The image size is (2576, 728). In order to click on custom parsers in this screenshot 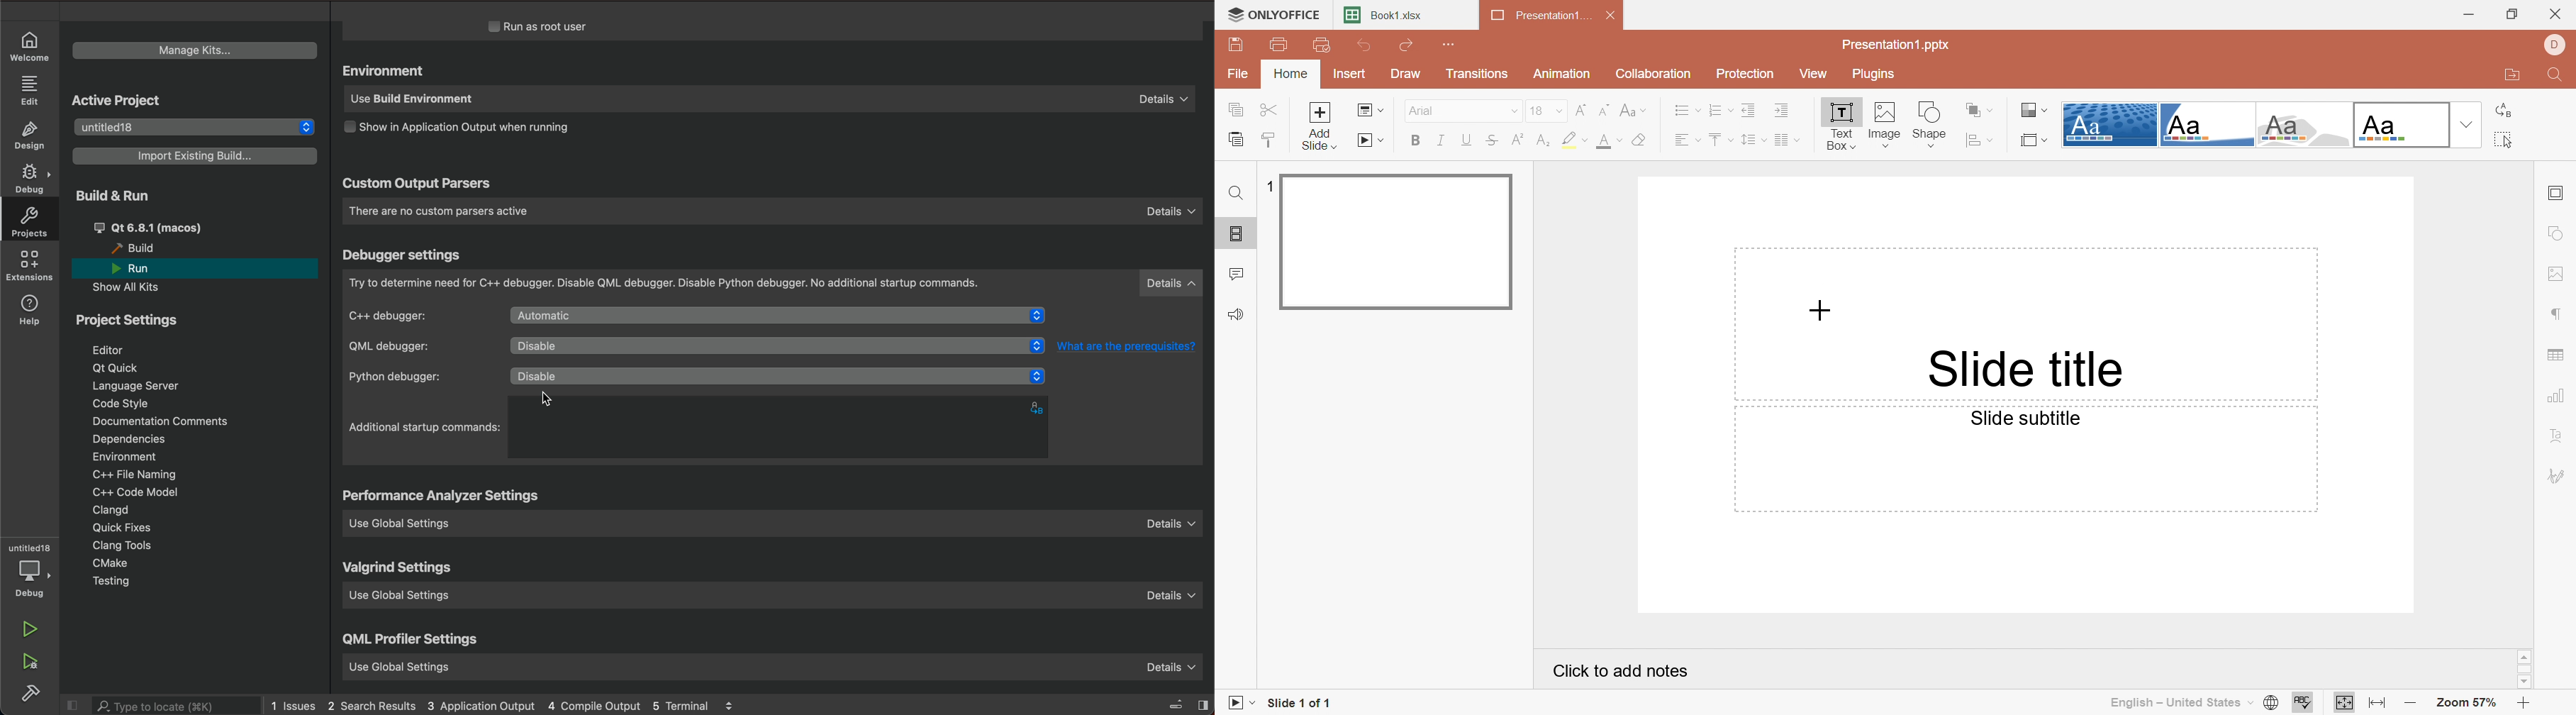, I will do `click(772, 211)`.